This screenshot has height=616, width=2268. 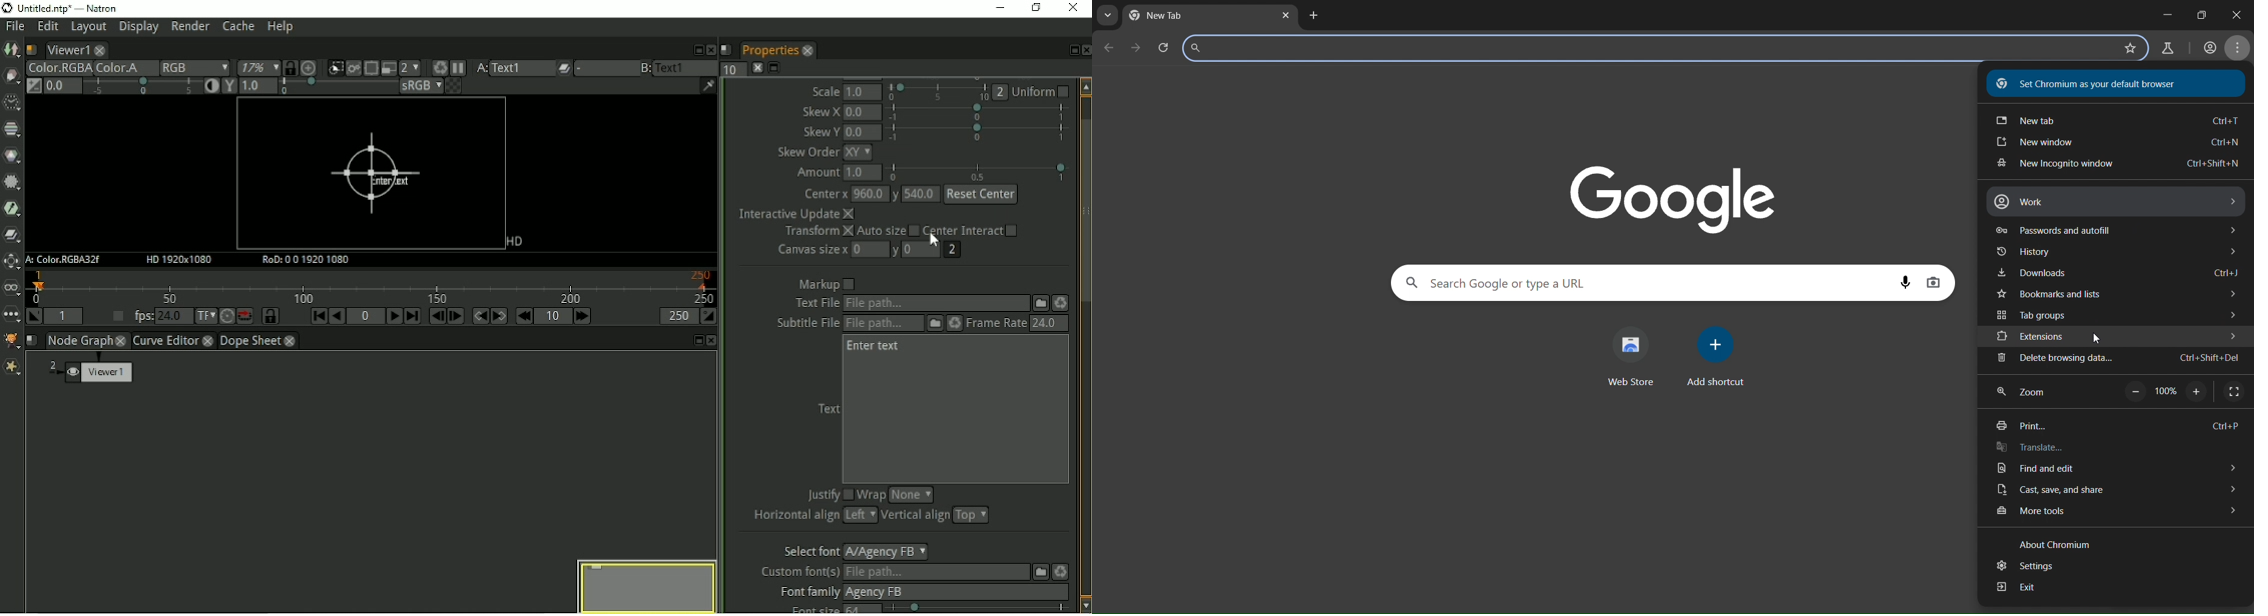 I want to click on imagesearch, so click(x=1938, y=284).